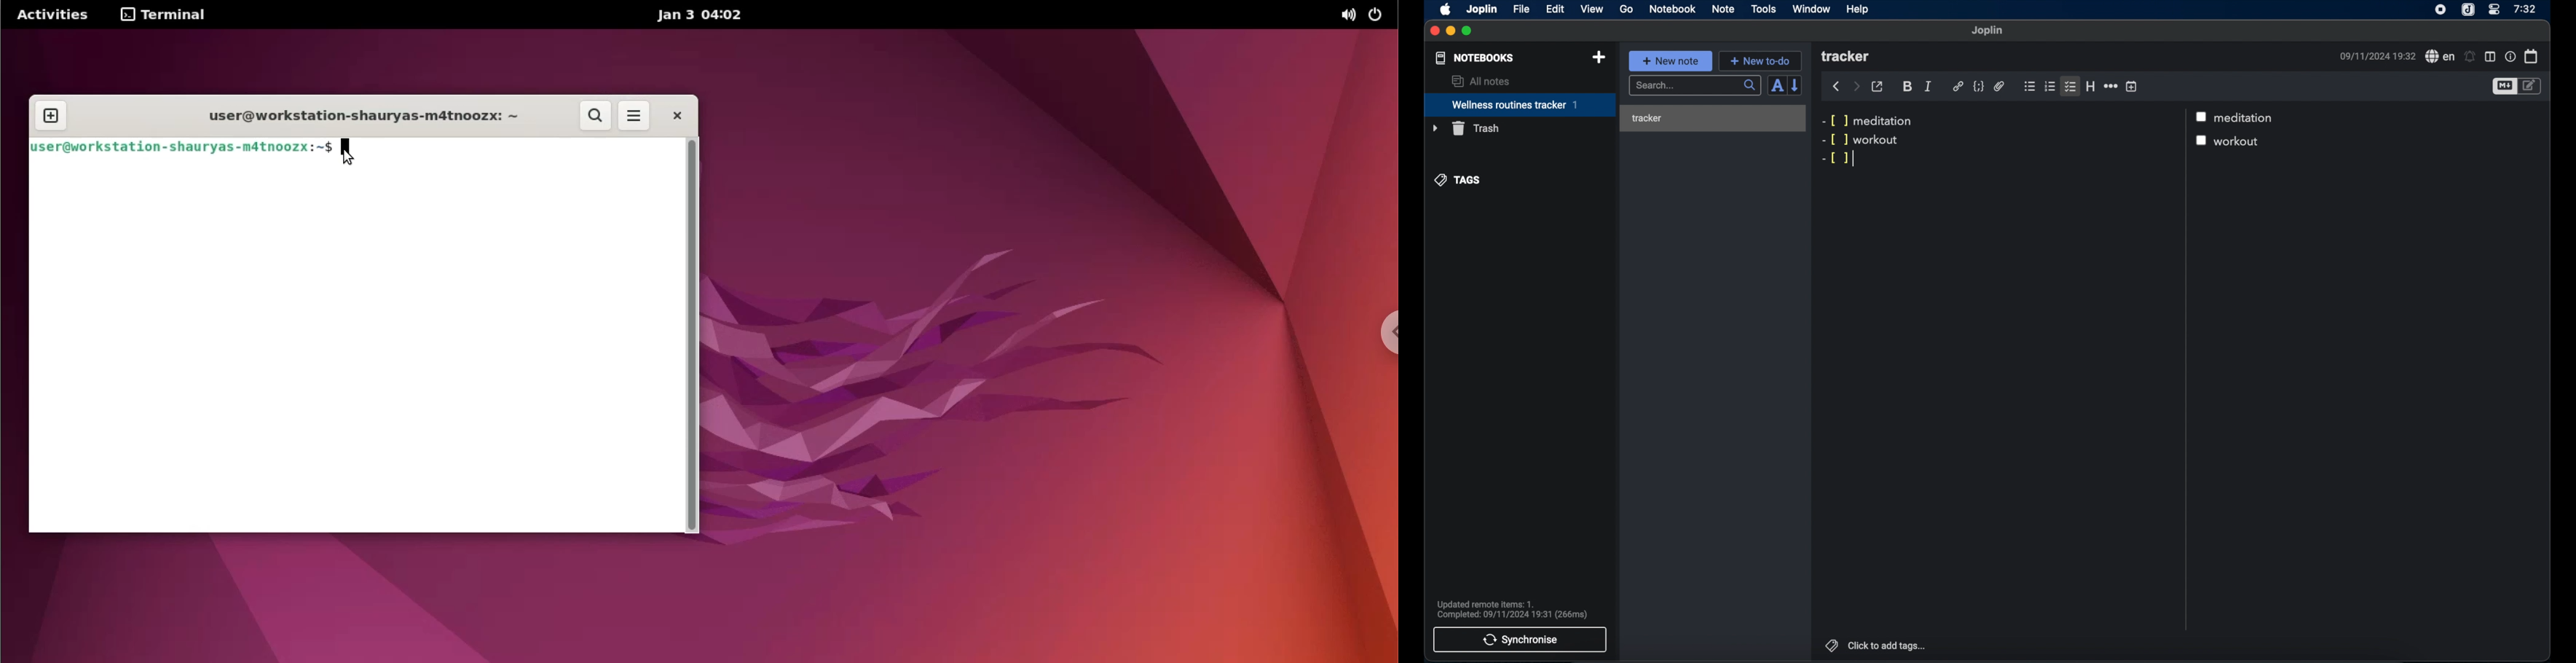  What do you see at coordinates (2110, 86) in the screenshot?
I see `horizontal rule` at bounding box center [2110, 86].